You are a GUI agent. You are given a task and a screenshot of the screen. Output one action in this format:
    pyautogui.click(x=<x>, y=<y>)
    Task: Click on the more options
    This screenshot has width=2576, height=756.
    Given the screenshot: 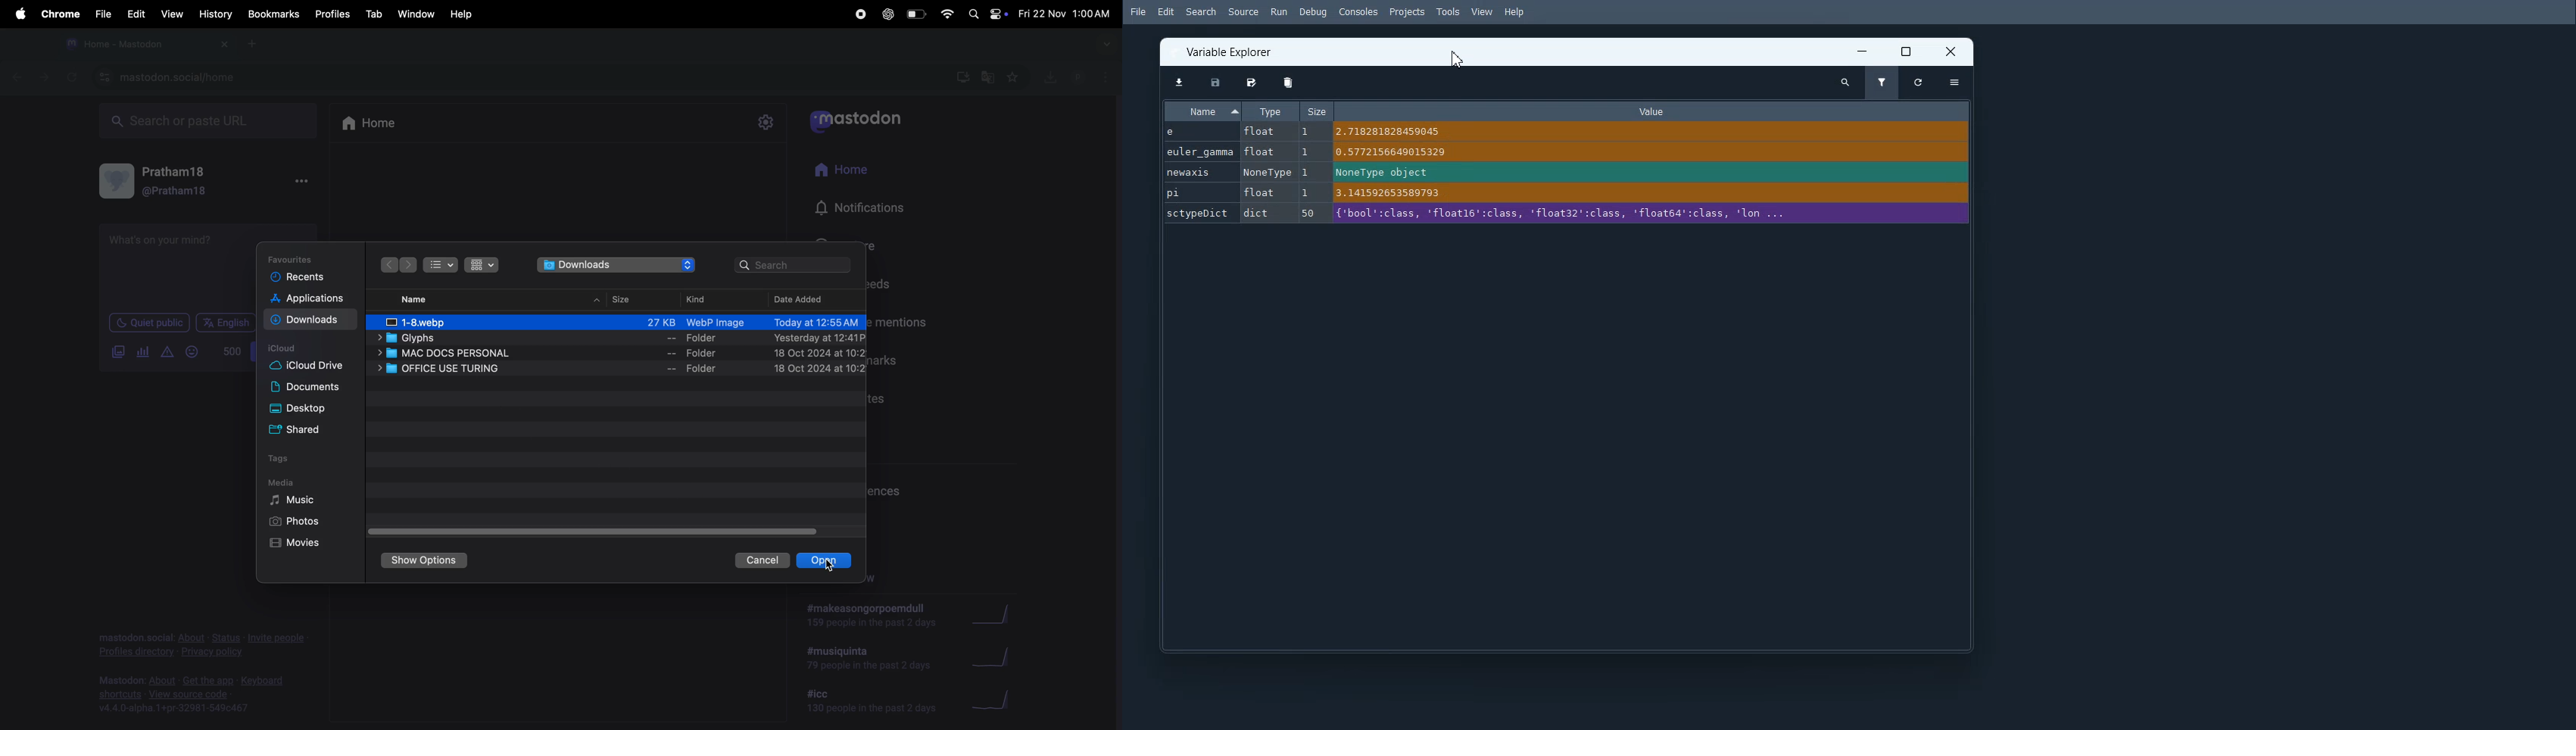 What is the action you would take?
    pyautogui.click(x=301, y=181)
    